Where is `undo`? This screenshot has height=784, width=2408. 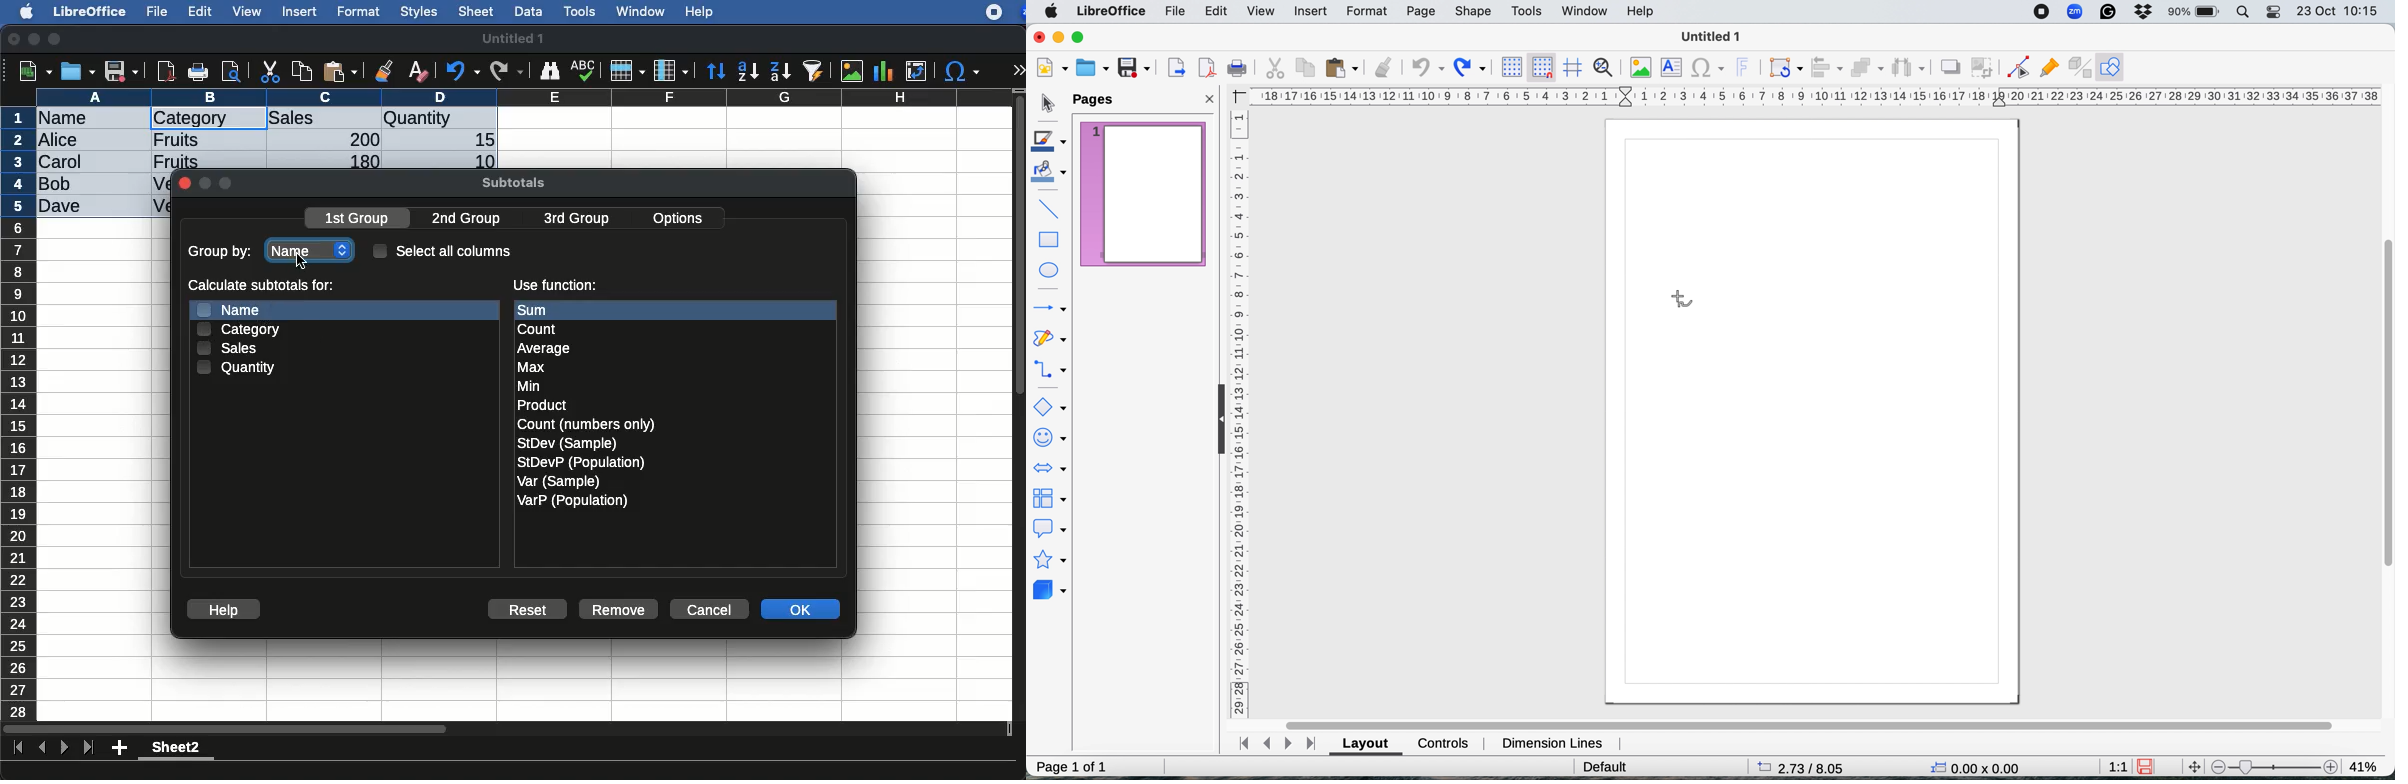 undo is located at coordinates (463, 71).